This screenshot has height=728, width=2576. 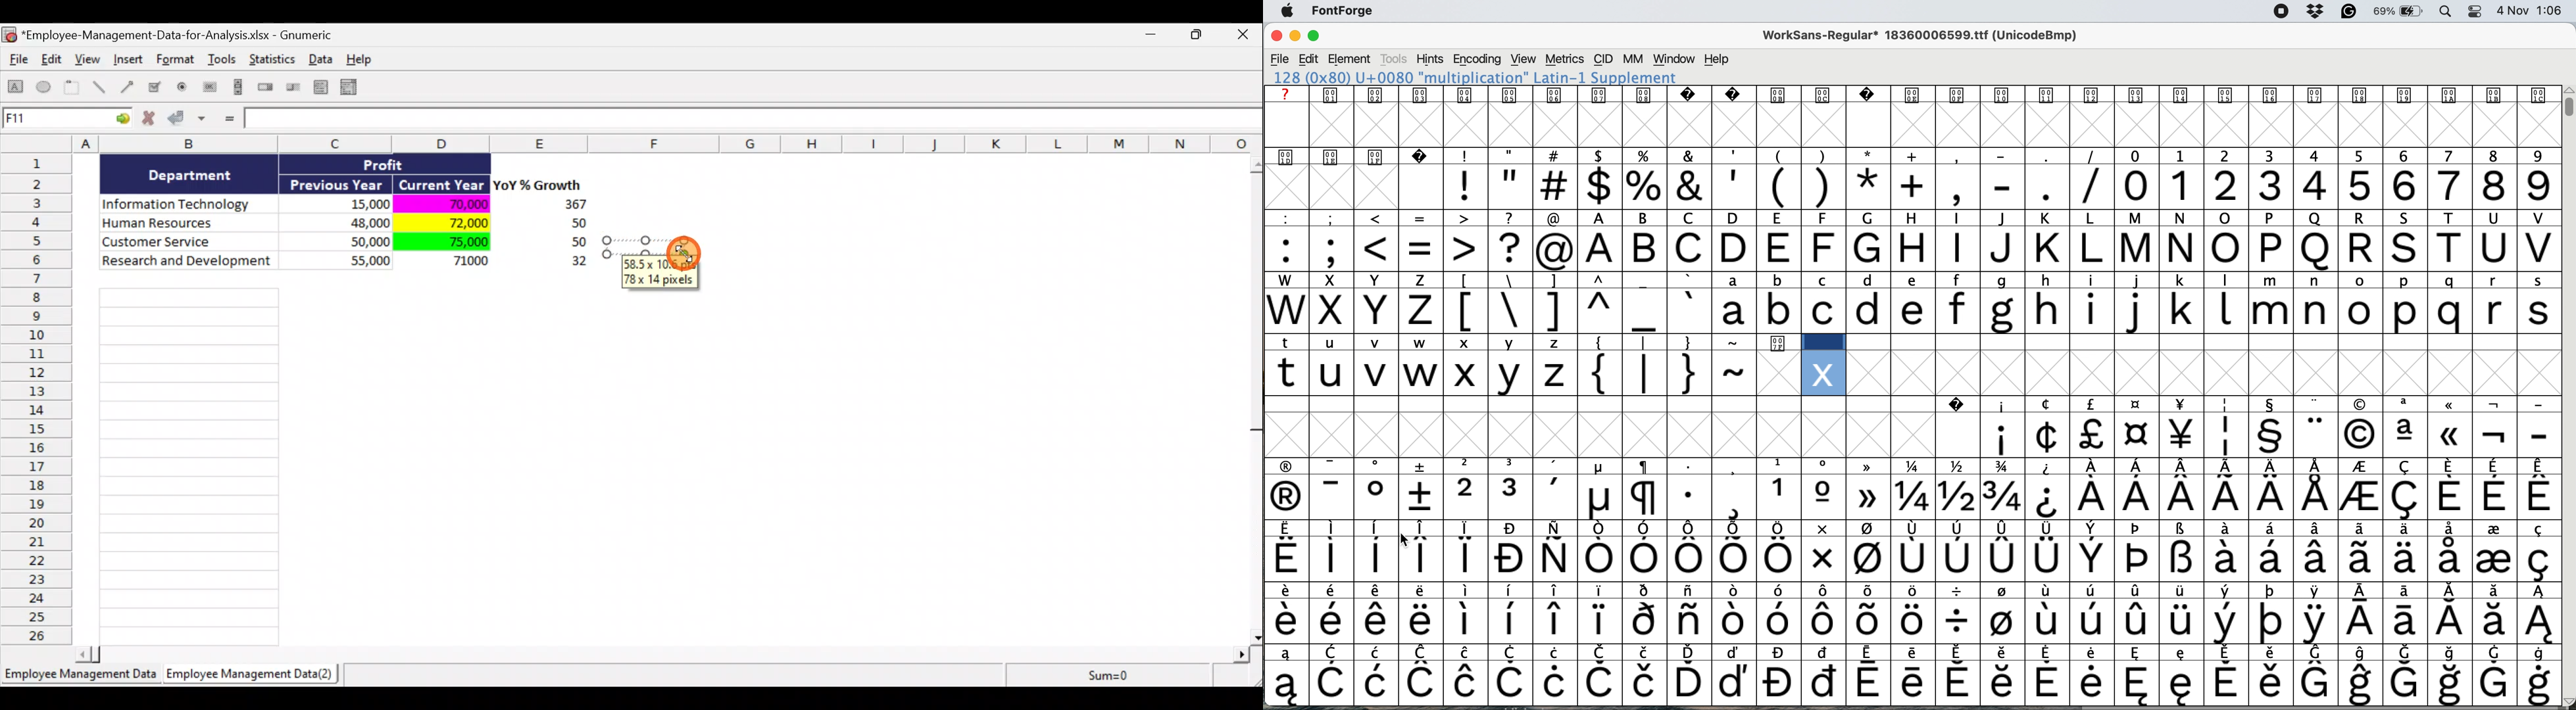 I want to click on Cursor, so click(x=683, y=252).